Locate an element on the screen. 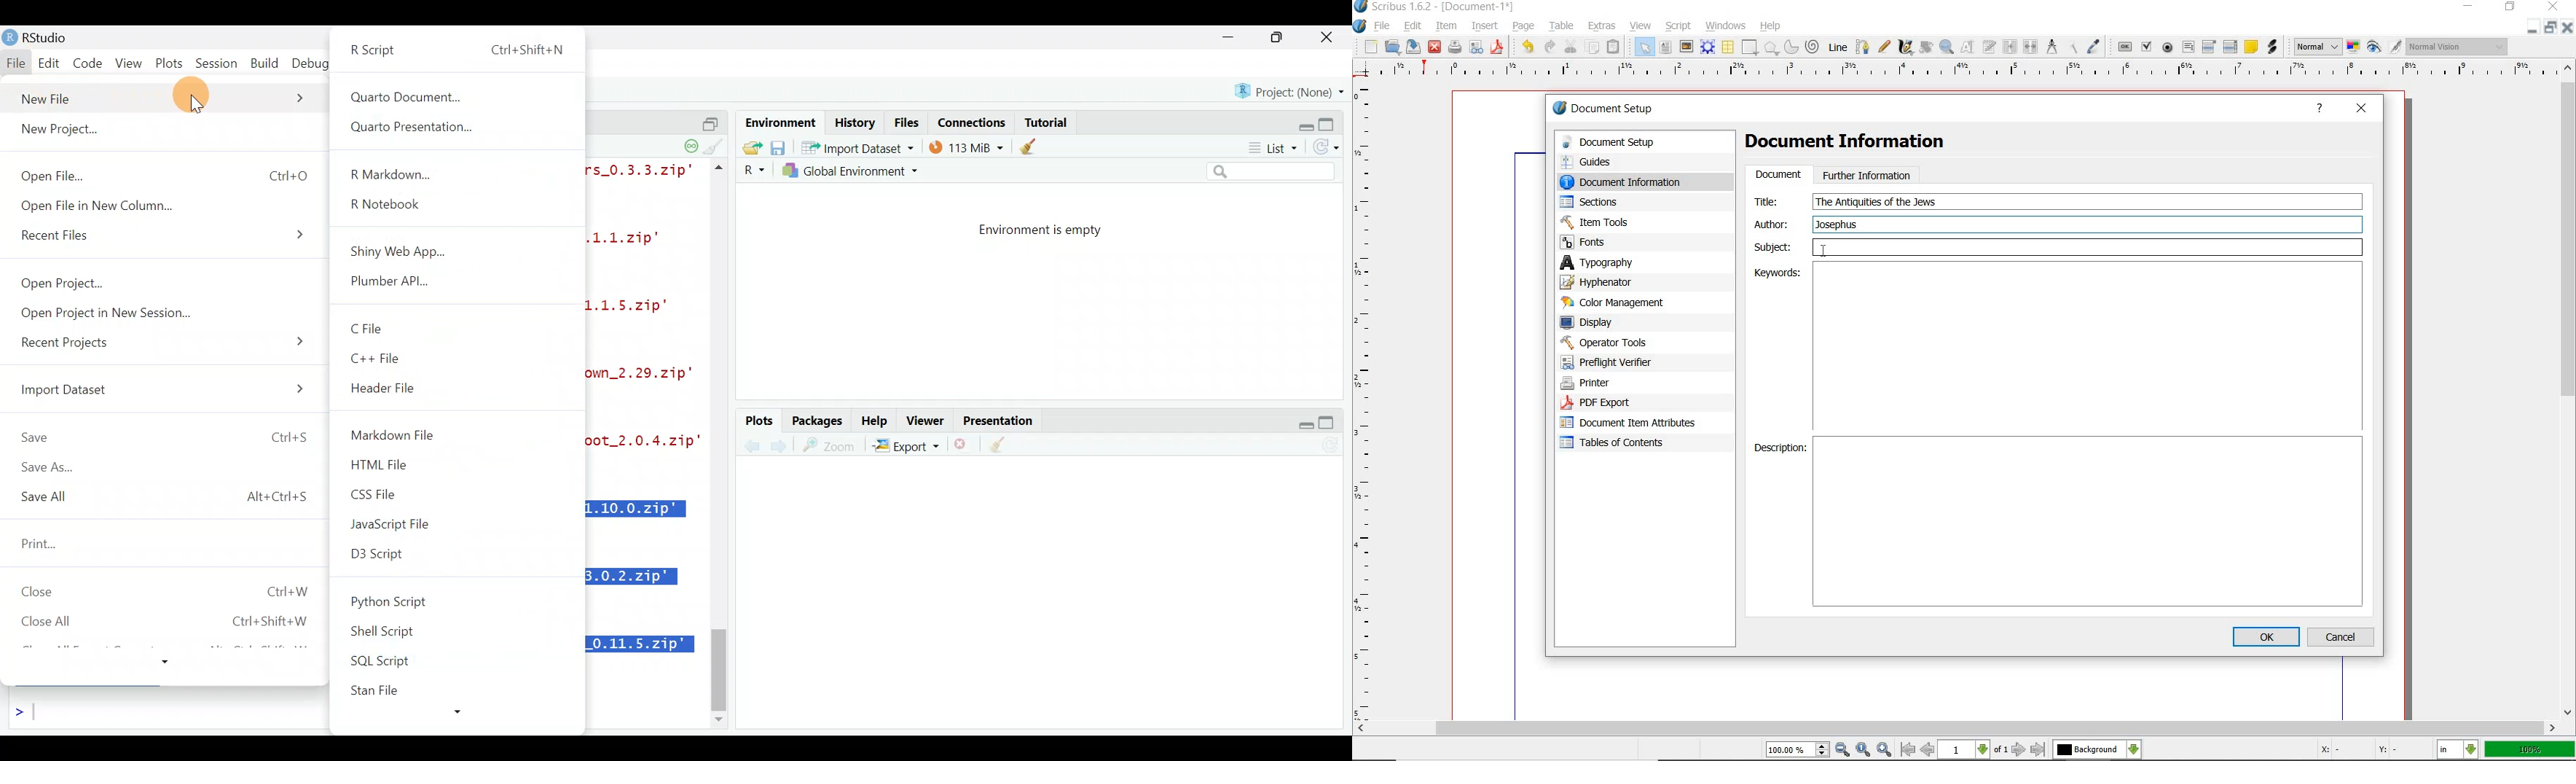  Maximize is located at coordinates (1334, 120).